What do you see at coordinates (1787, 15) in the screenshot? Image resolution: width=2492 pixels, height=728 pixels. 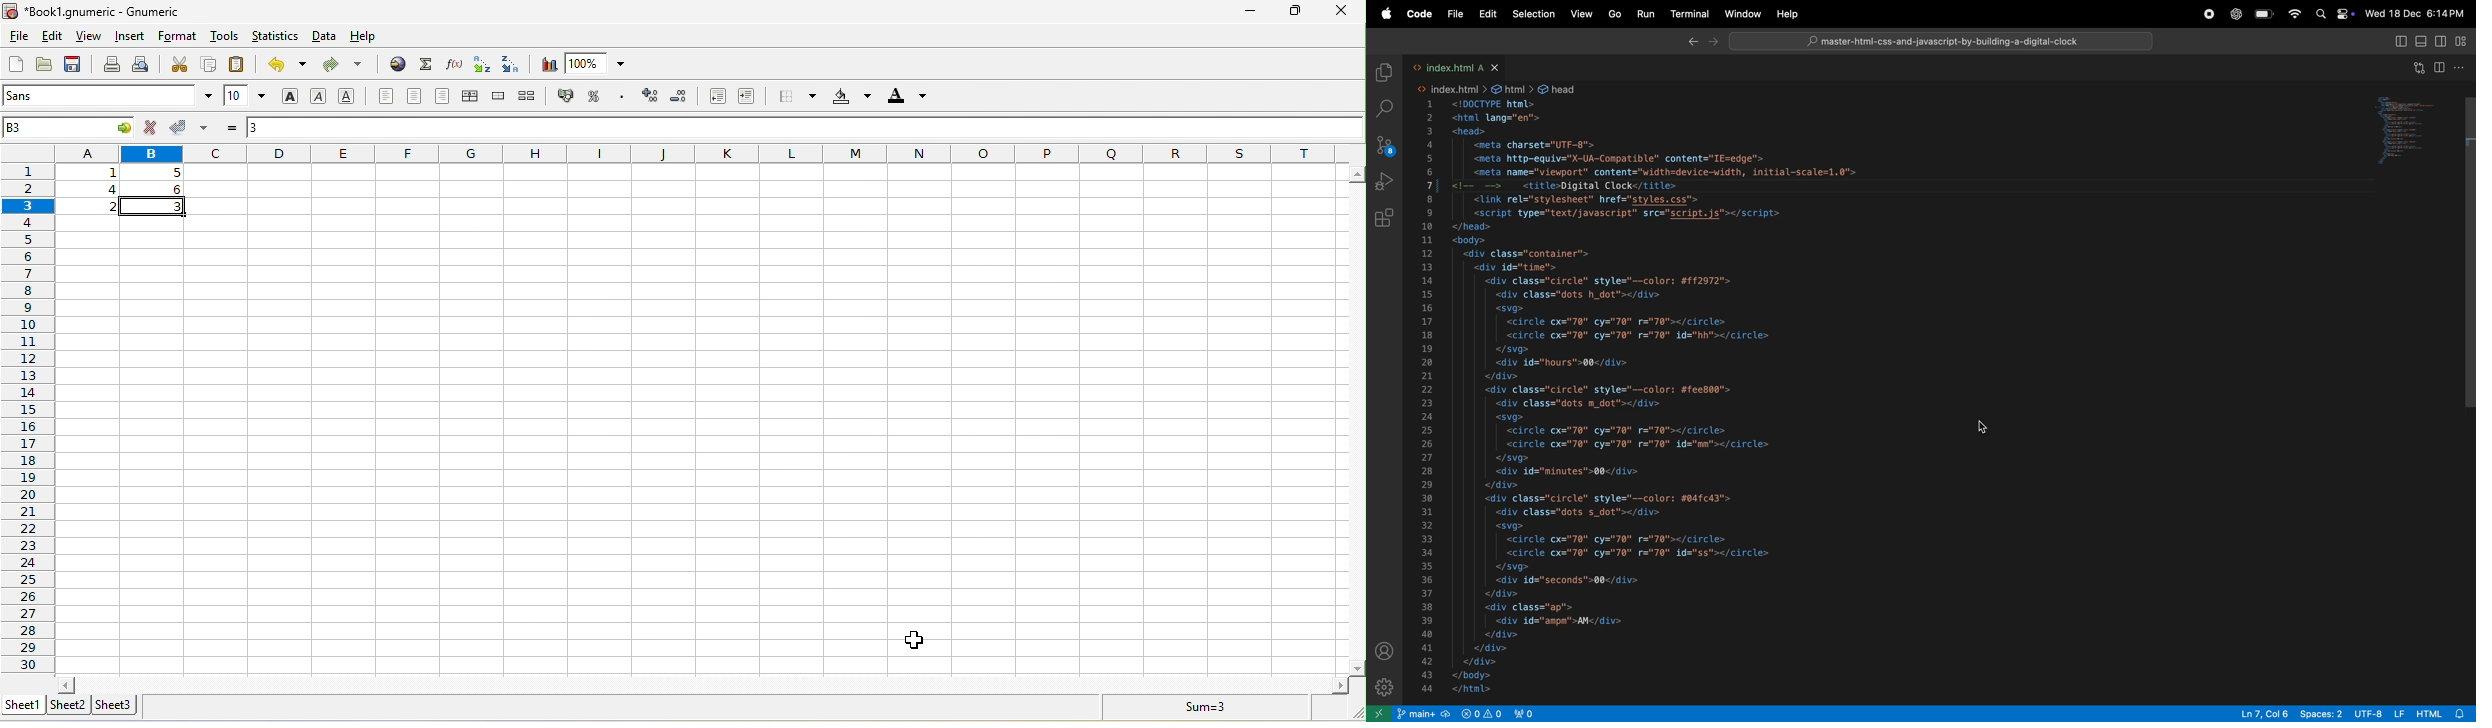 I see `help` at bounding box center [1787, 15].